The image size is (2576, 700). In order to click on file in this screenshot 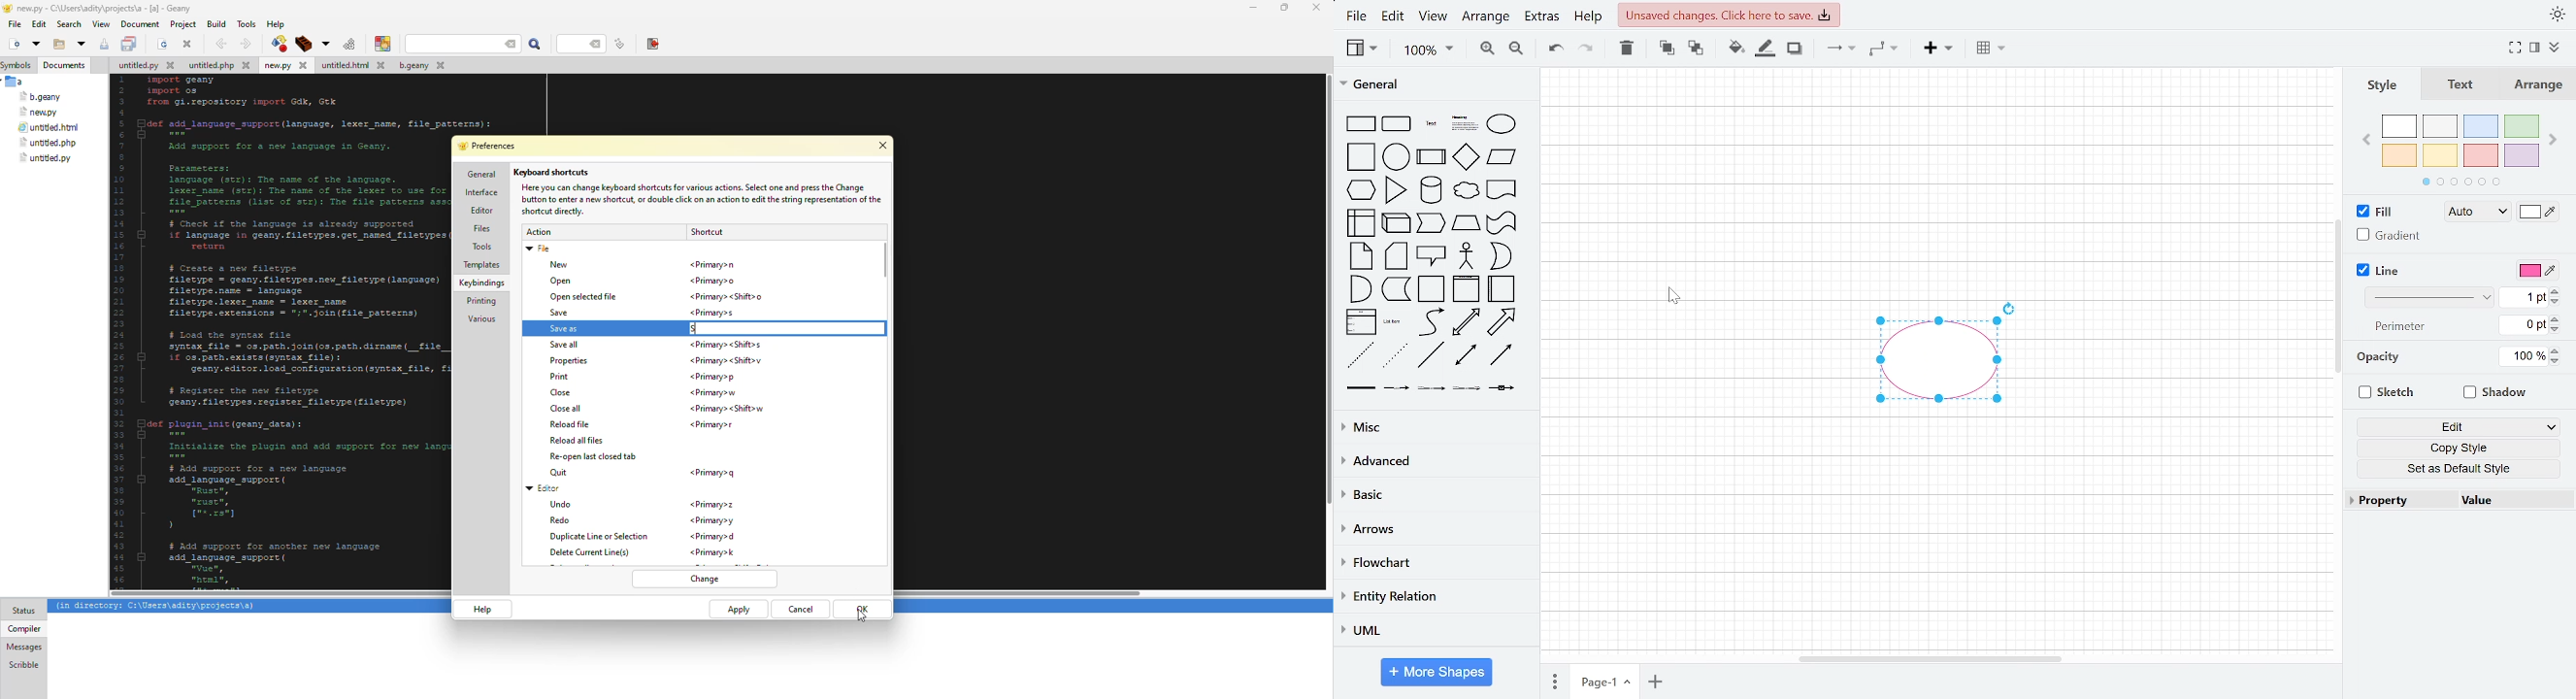, I will do `click(420, 67)`.